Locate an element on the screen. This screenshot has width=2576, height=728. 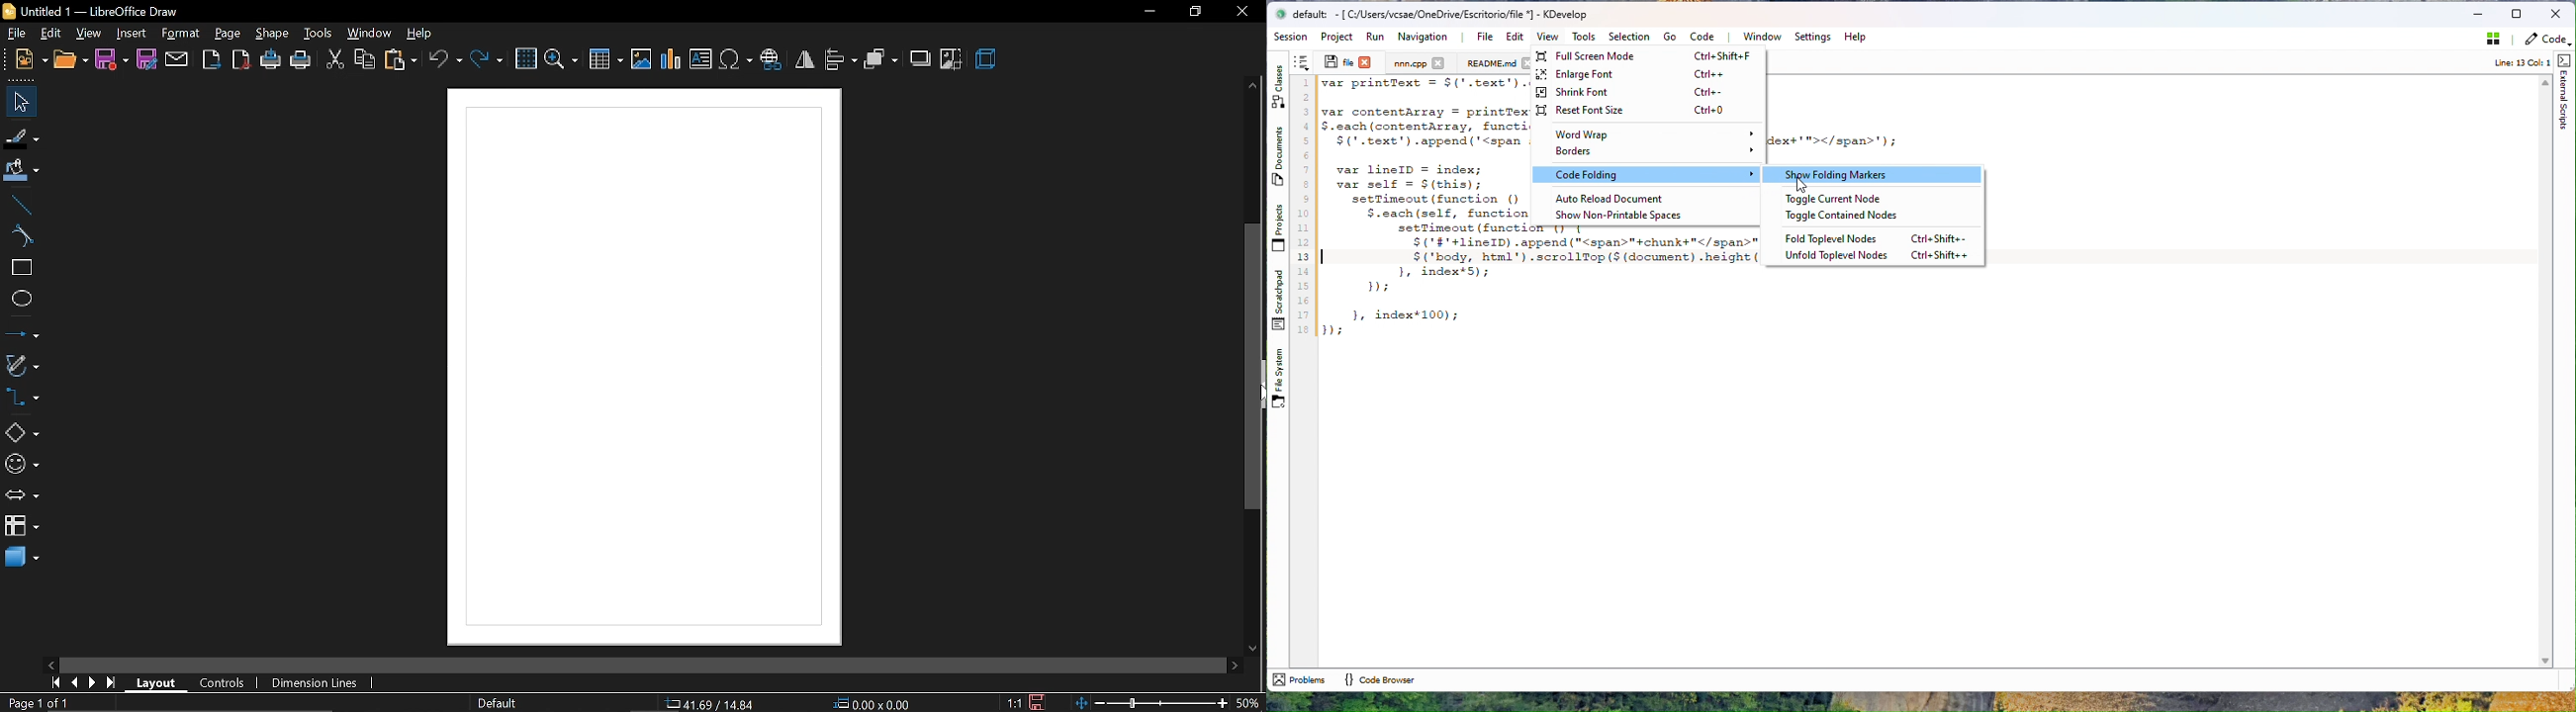
basic shapes is located at coordinates (22, 433).